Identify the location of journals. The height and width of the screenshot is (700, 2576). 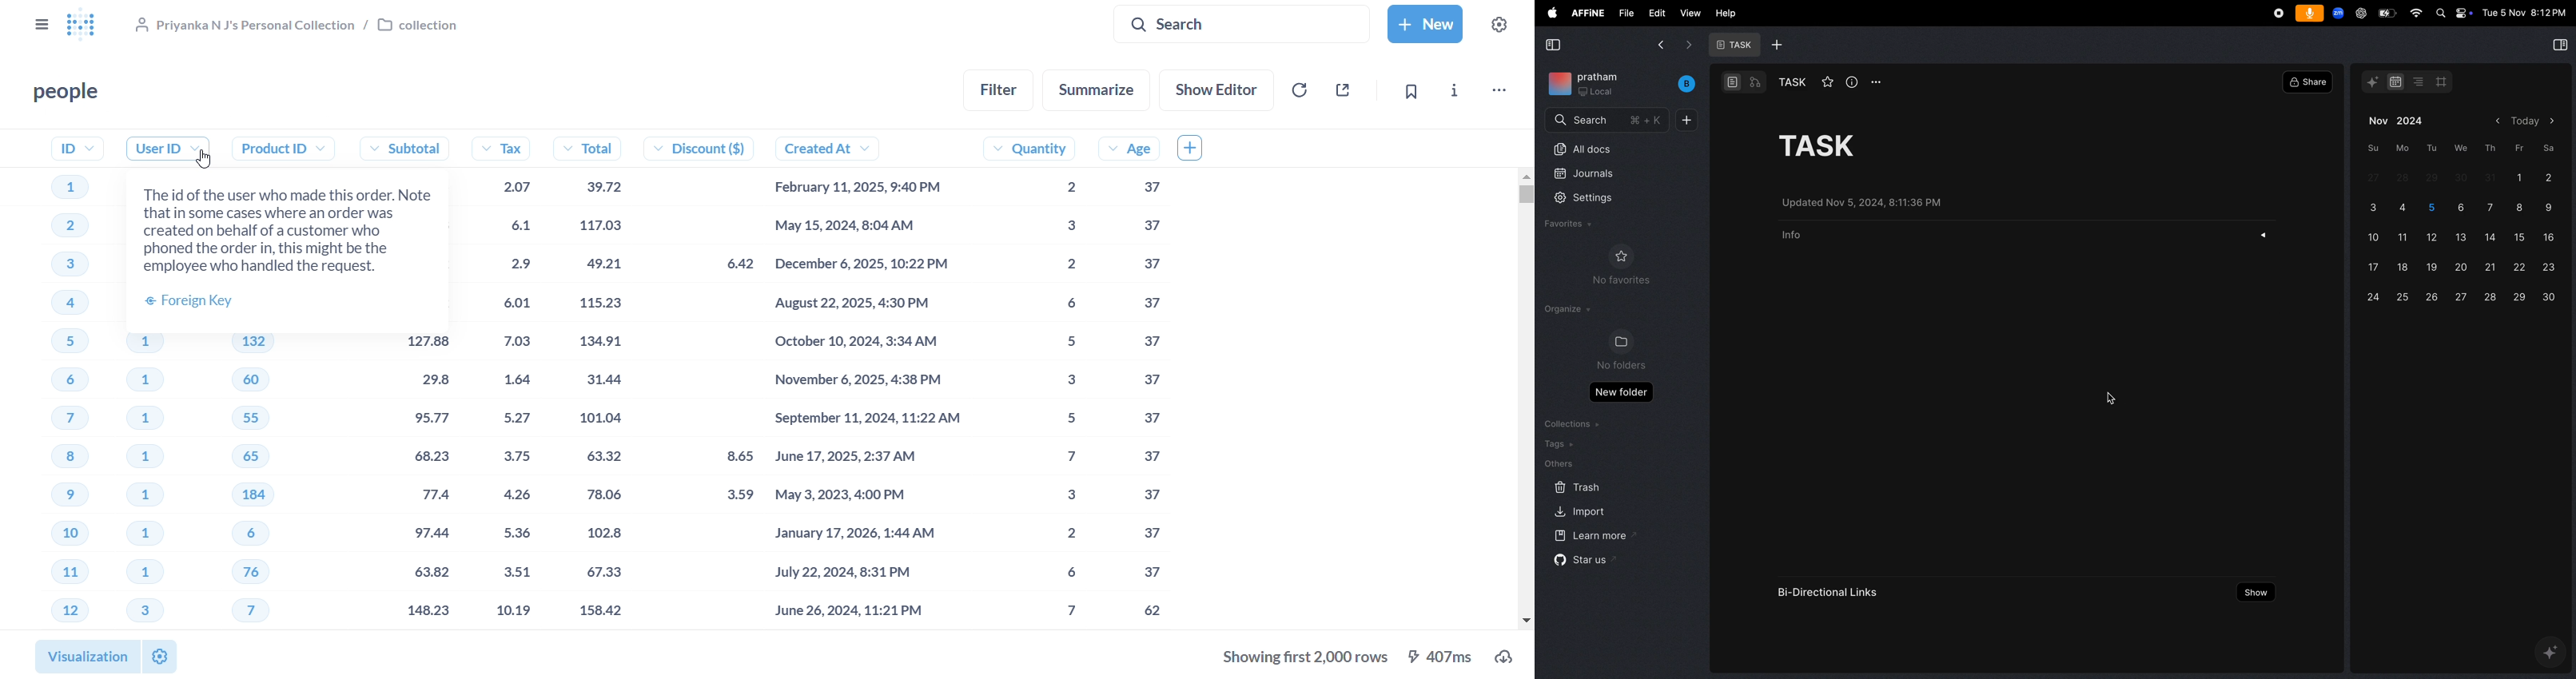
(1594, 172).